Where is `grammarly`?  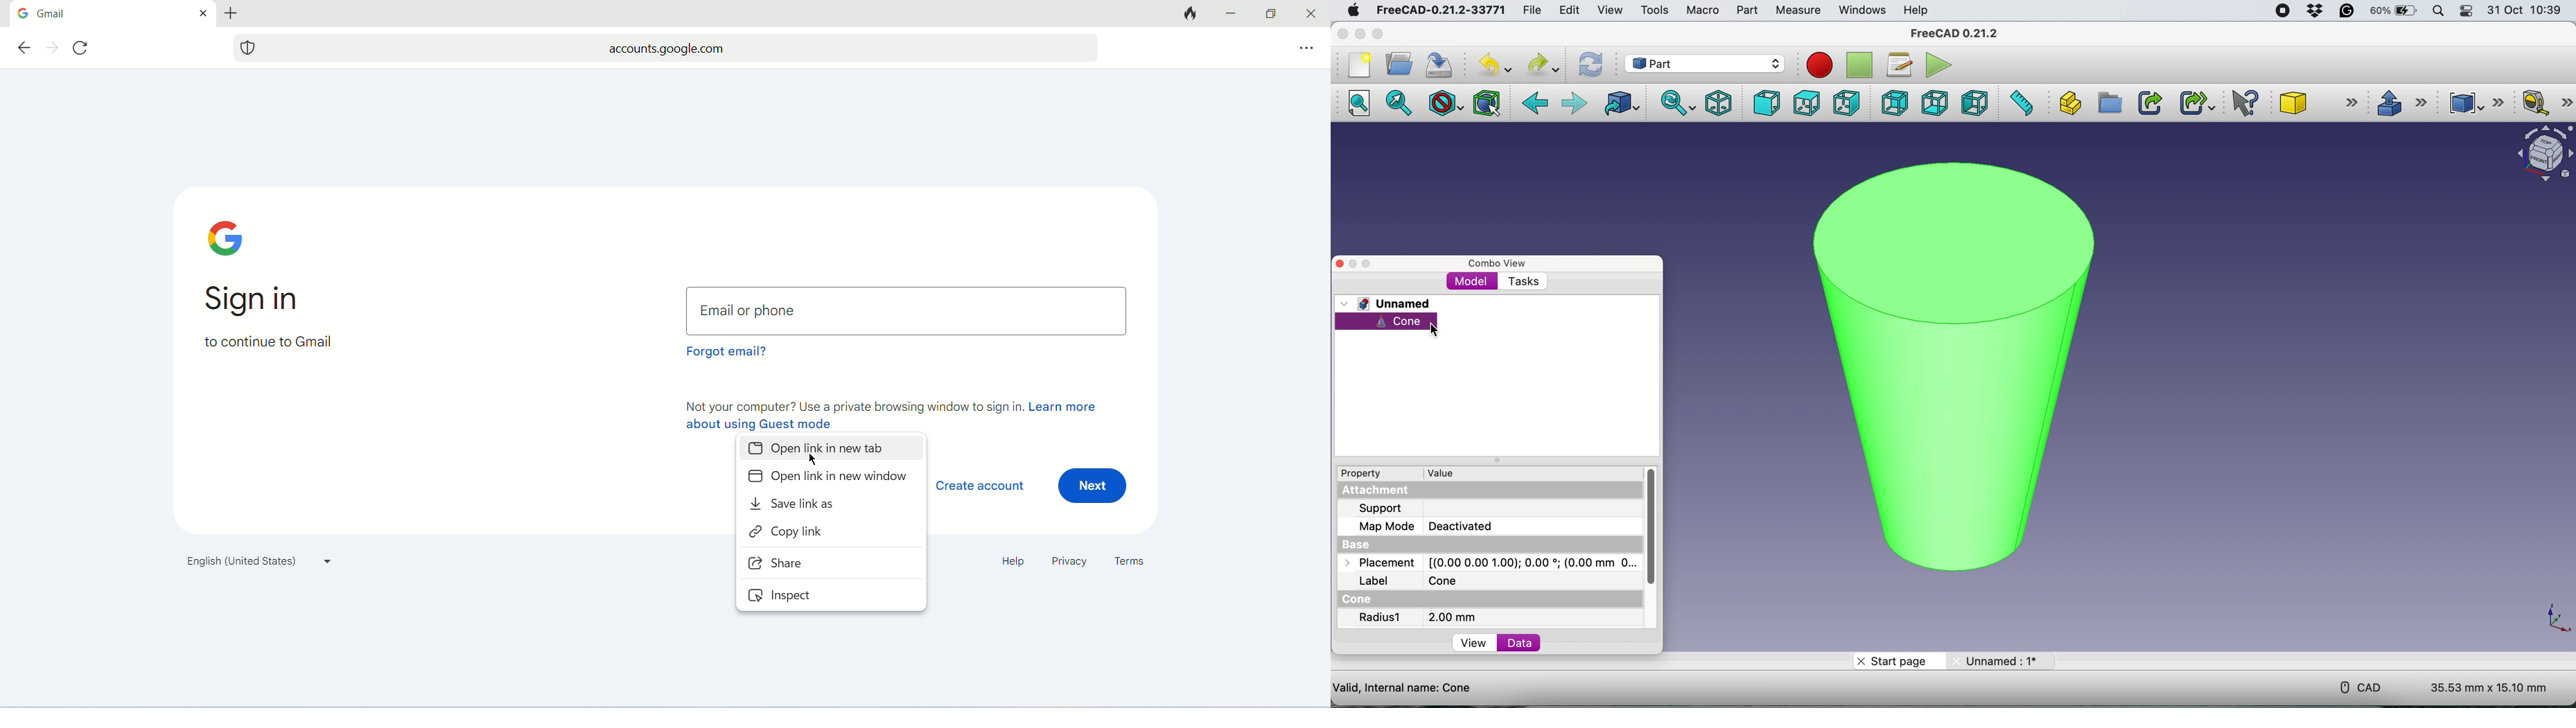 grammarly is located at coordinates (2348, 13).